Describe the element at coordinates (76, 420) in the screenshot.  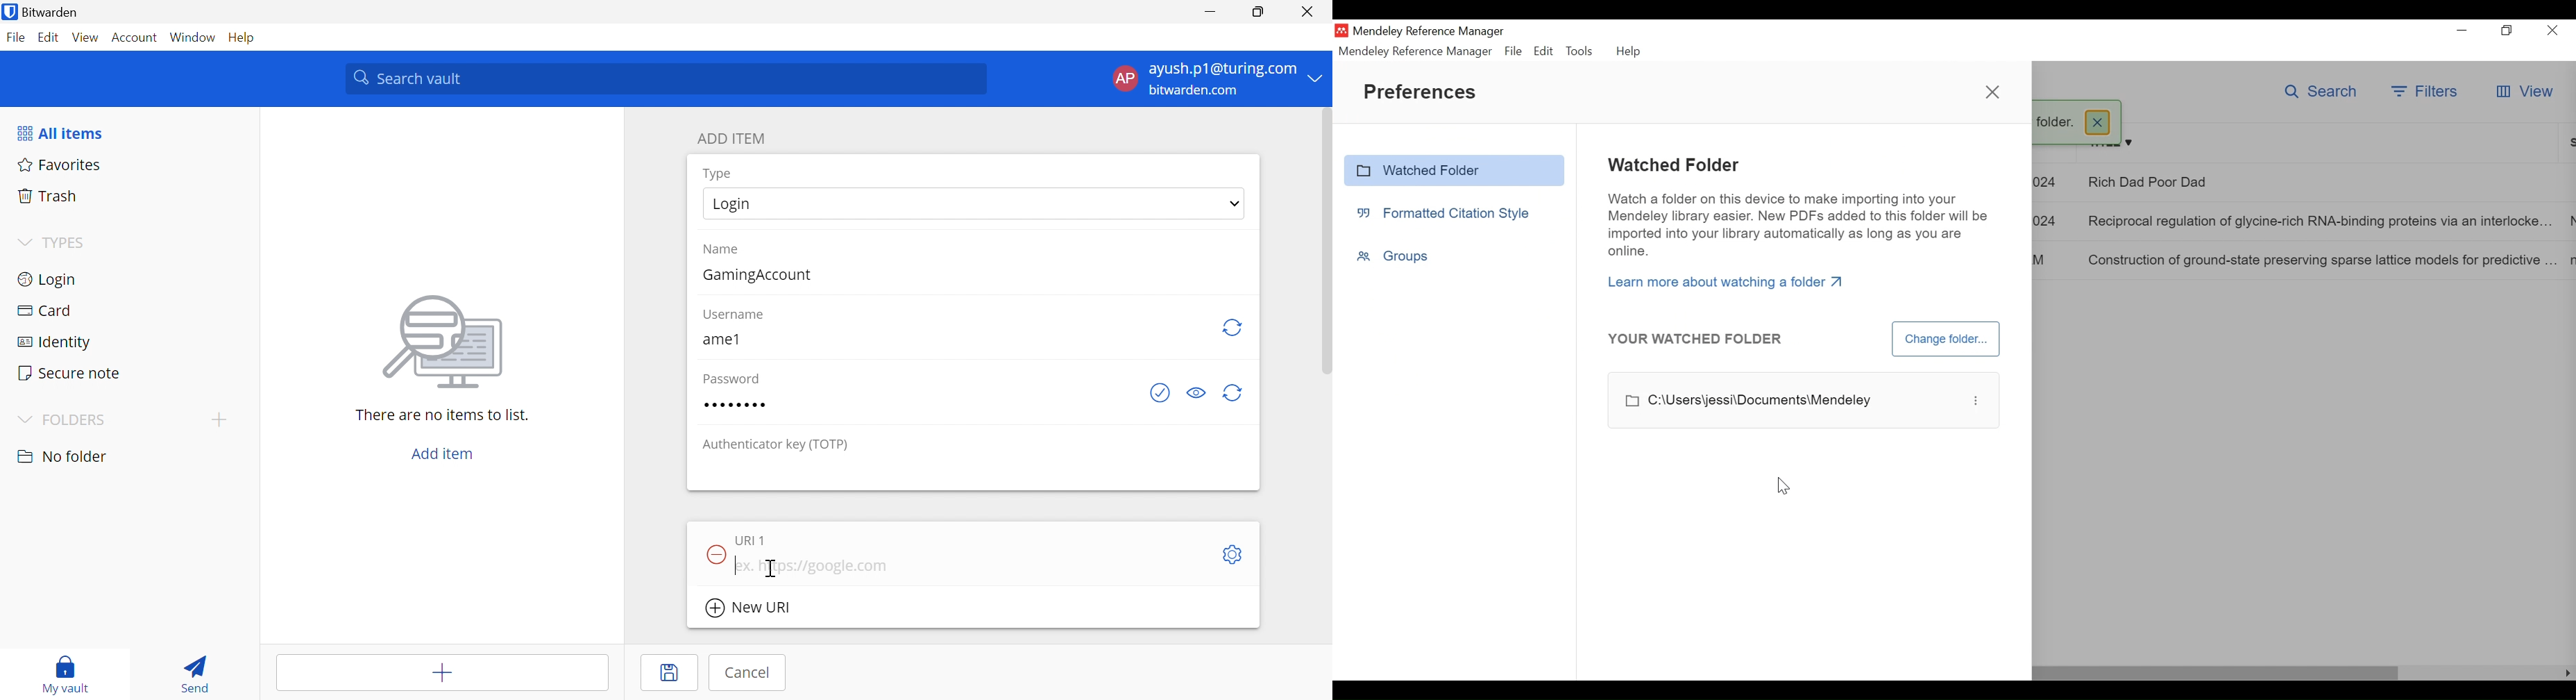
I see `FOLDERS` at that location.